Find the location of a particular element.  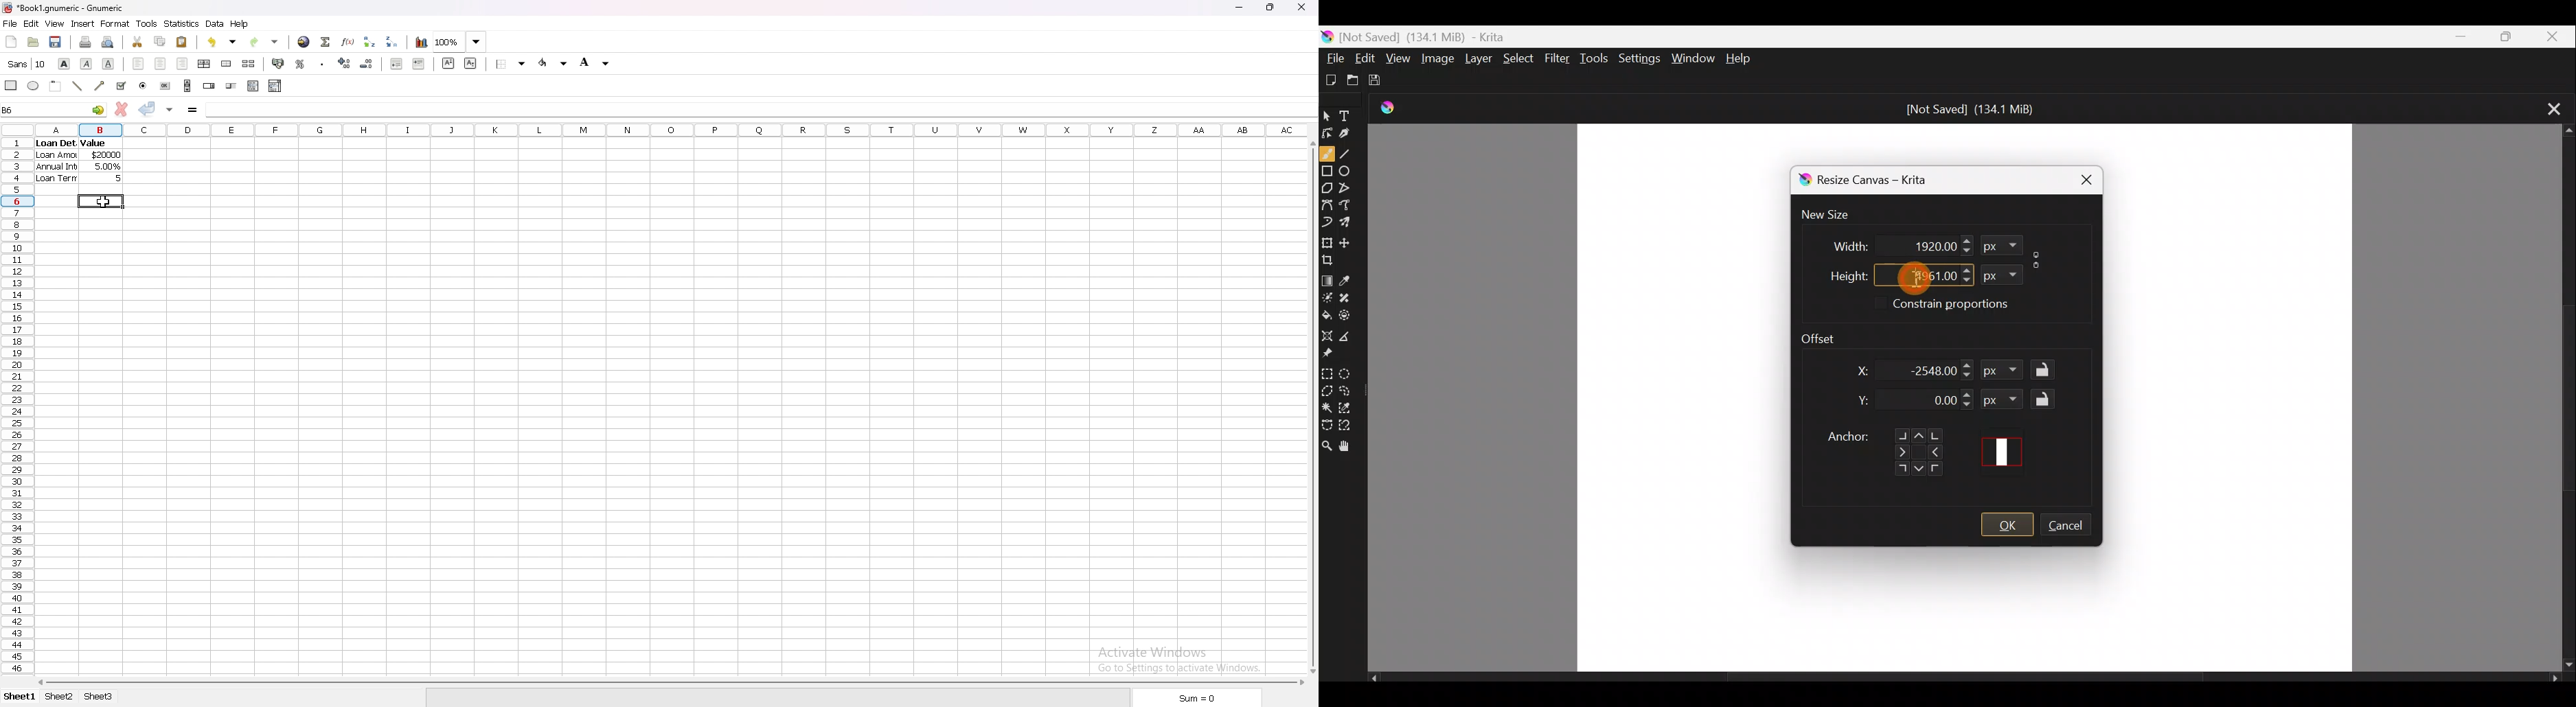

font is located at coordinates (27, 63).